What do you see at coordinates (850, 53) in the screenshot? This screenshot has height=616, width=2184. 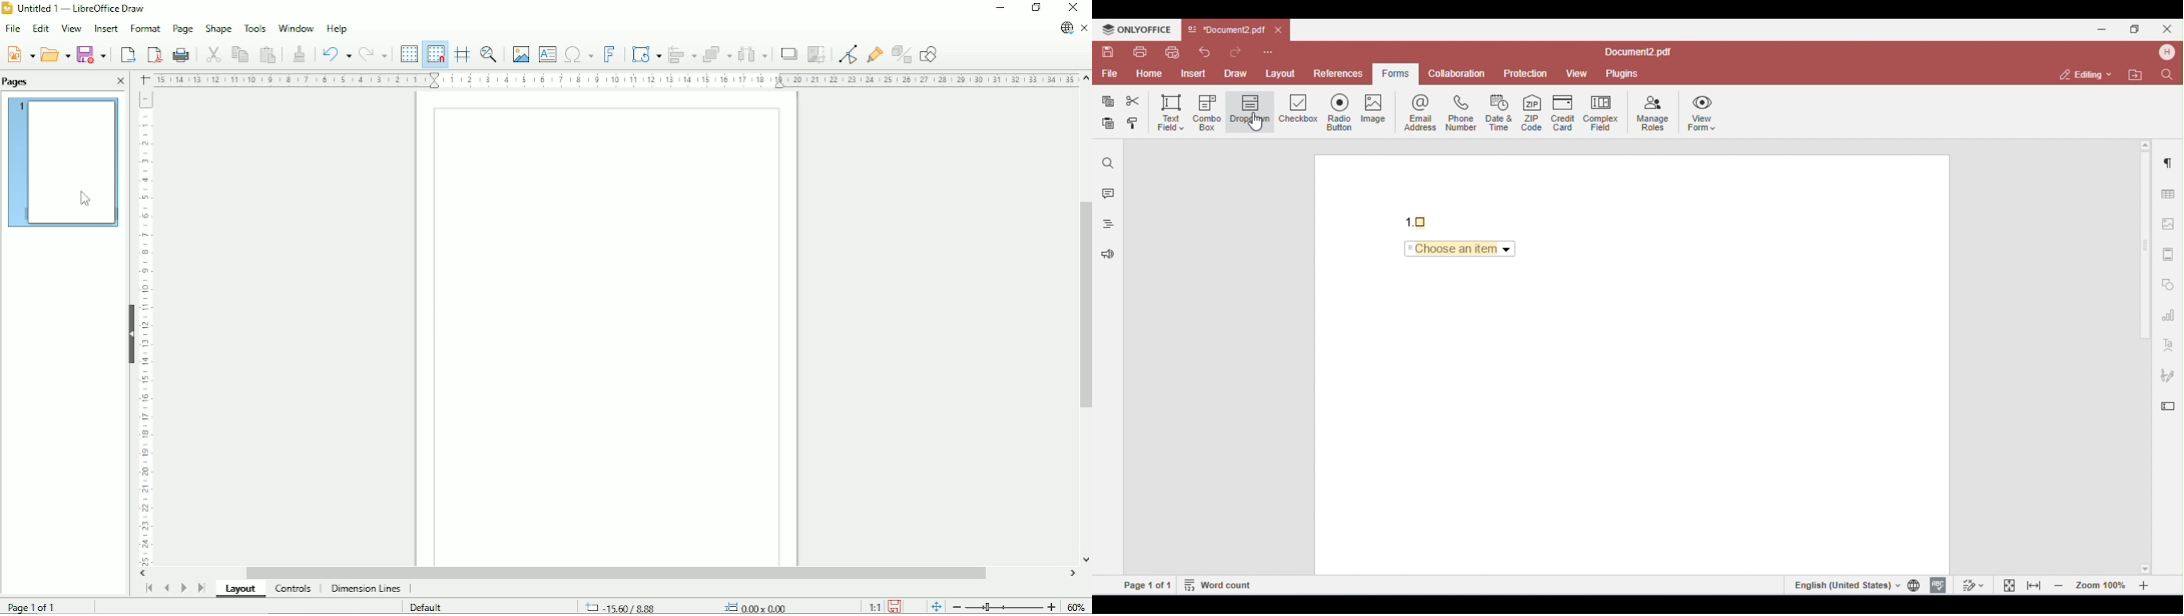 I see `Toggle point edit mode` at bounding box center [850, 53].